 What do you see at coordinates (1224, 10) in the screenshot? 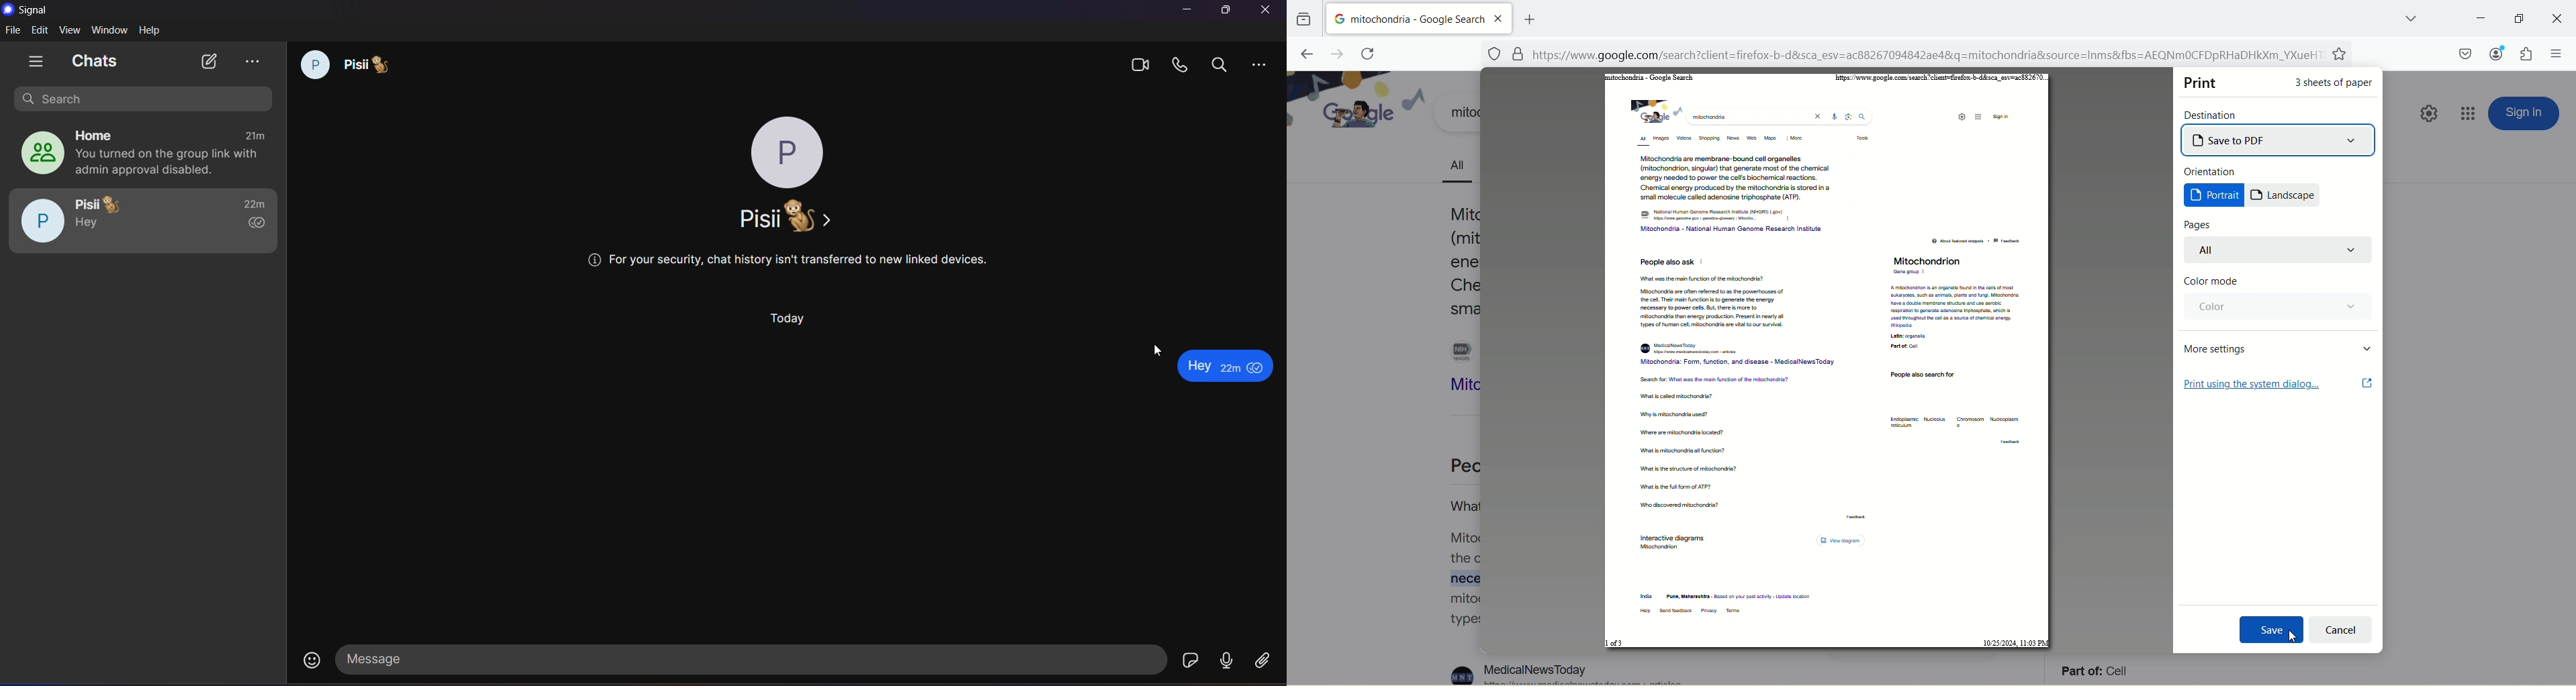
I see `maximize` at bounding box center [1224, 10].